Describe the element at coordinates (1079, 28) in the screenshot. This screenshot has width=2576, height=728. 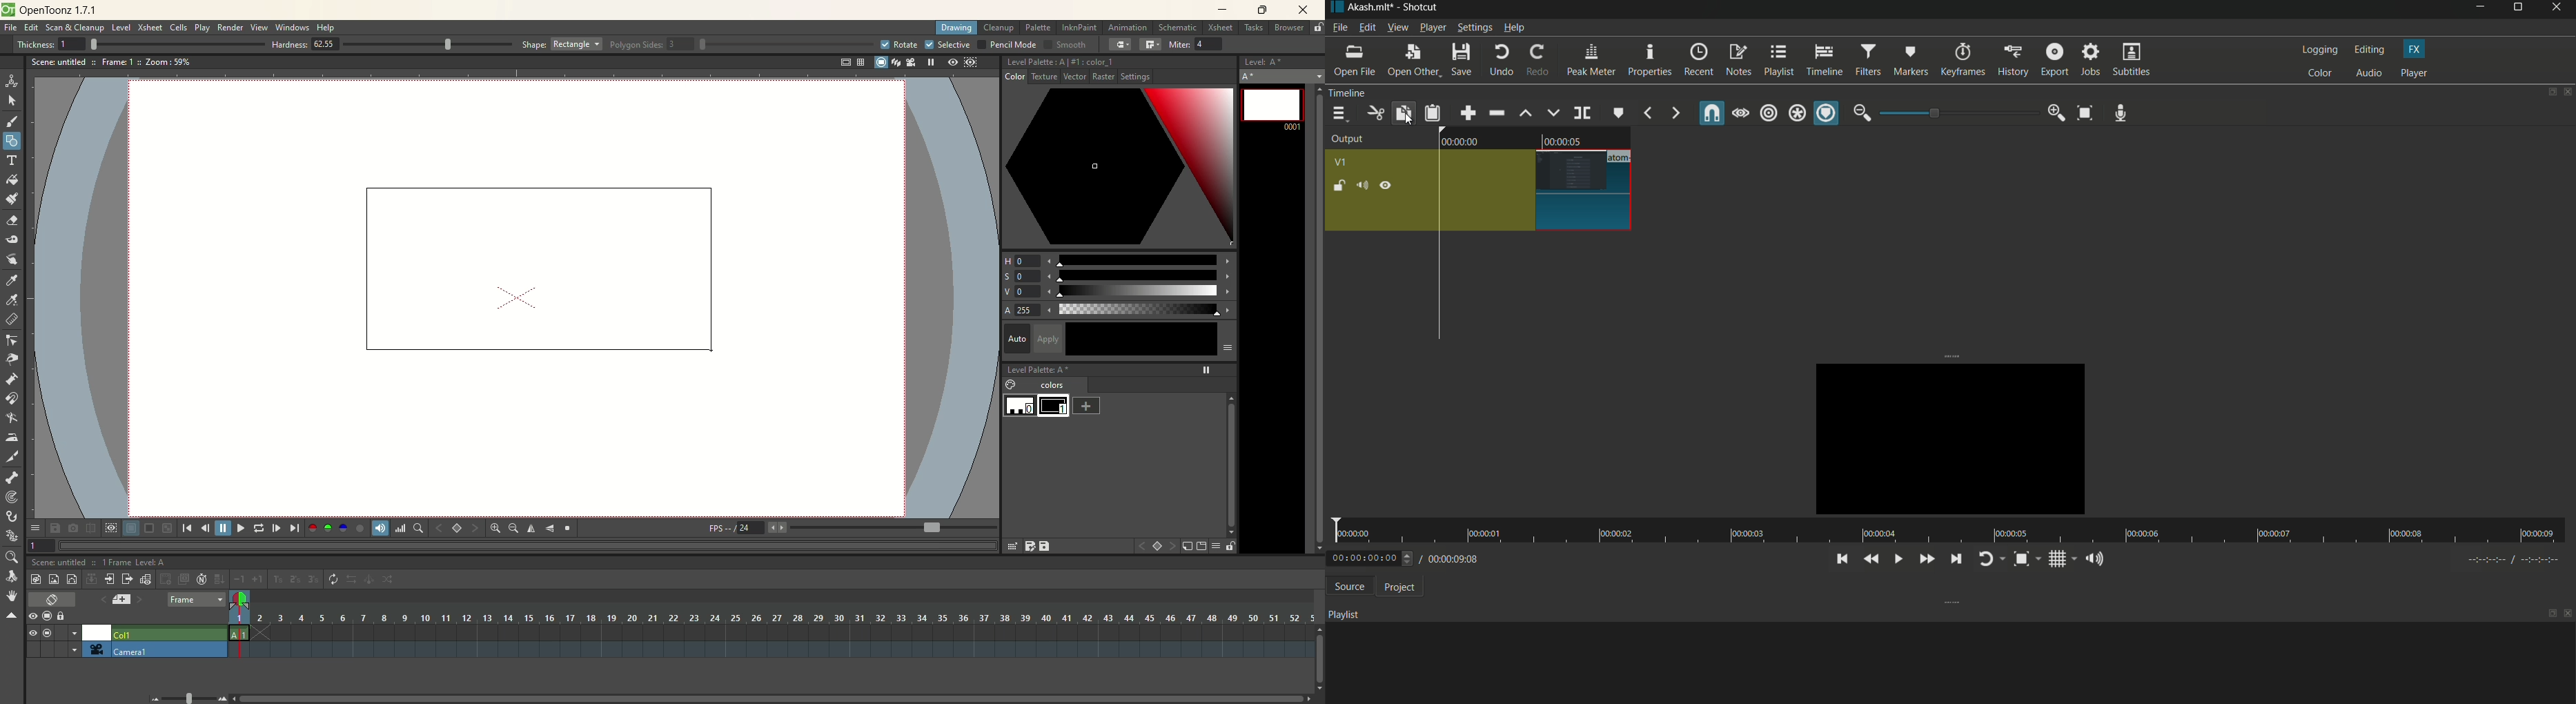
I see `ink paint` at that location.